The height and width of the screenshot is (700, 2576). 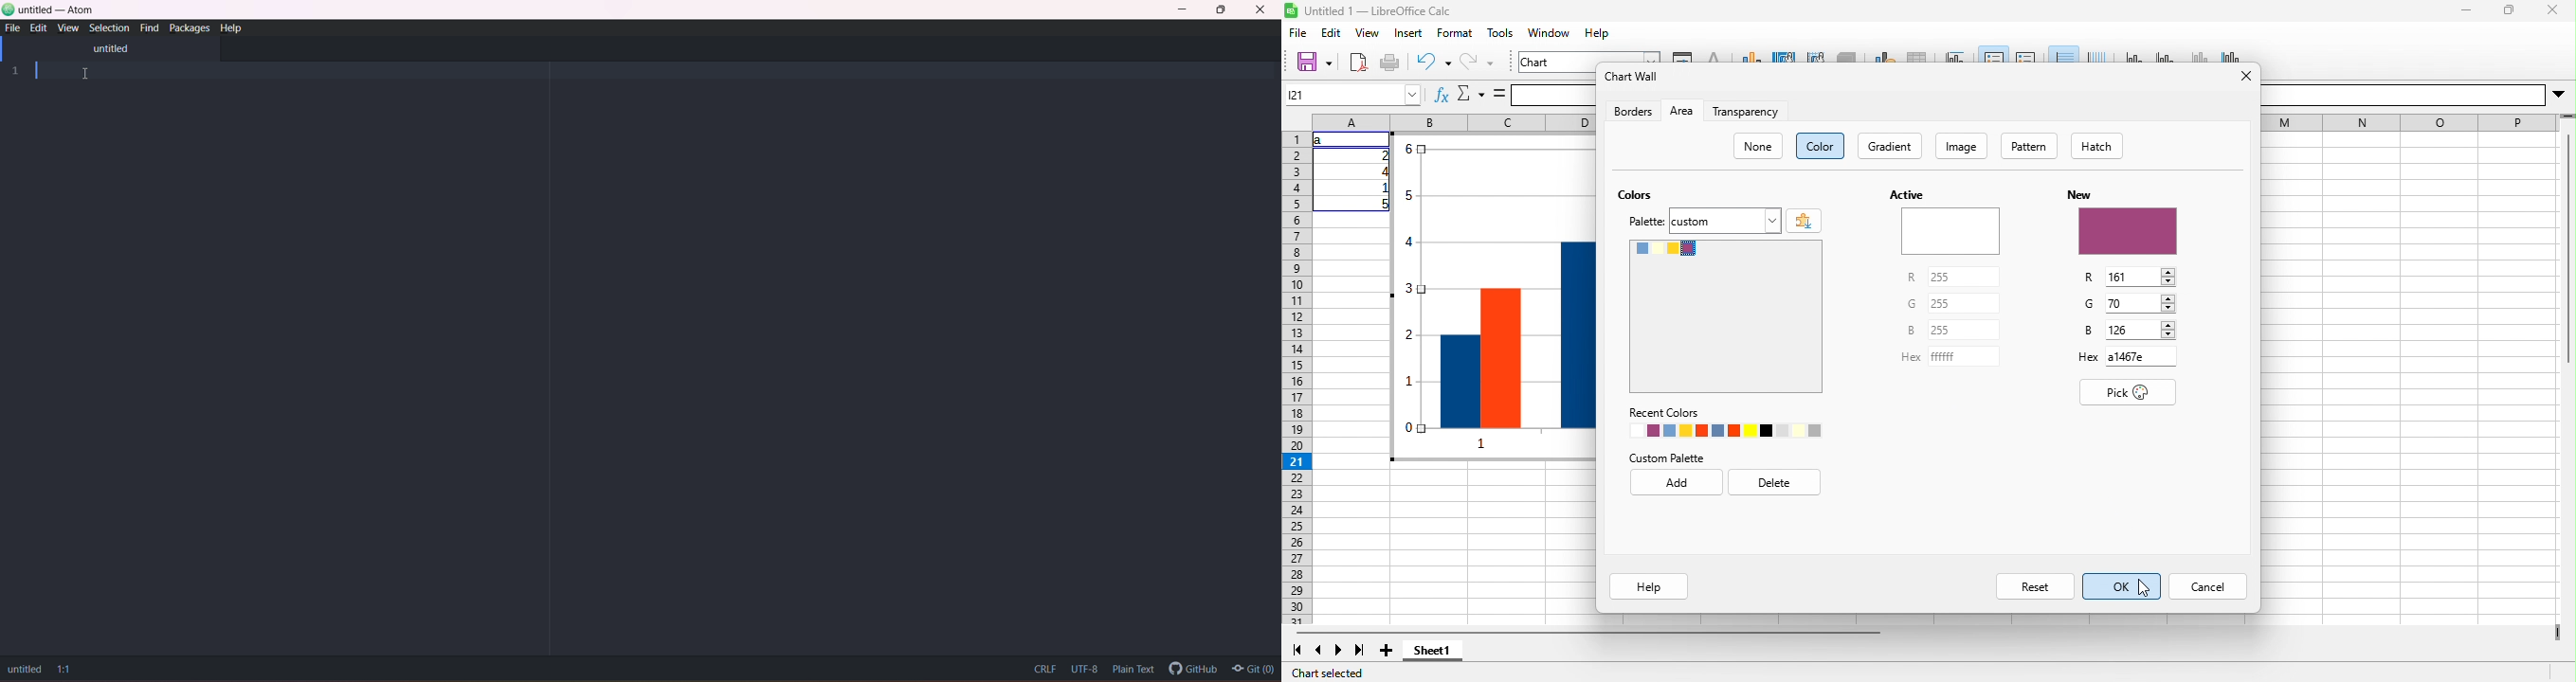 I want to click on data table, so click(x=1917, y=56).